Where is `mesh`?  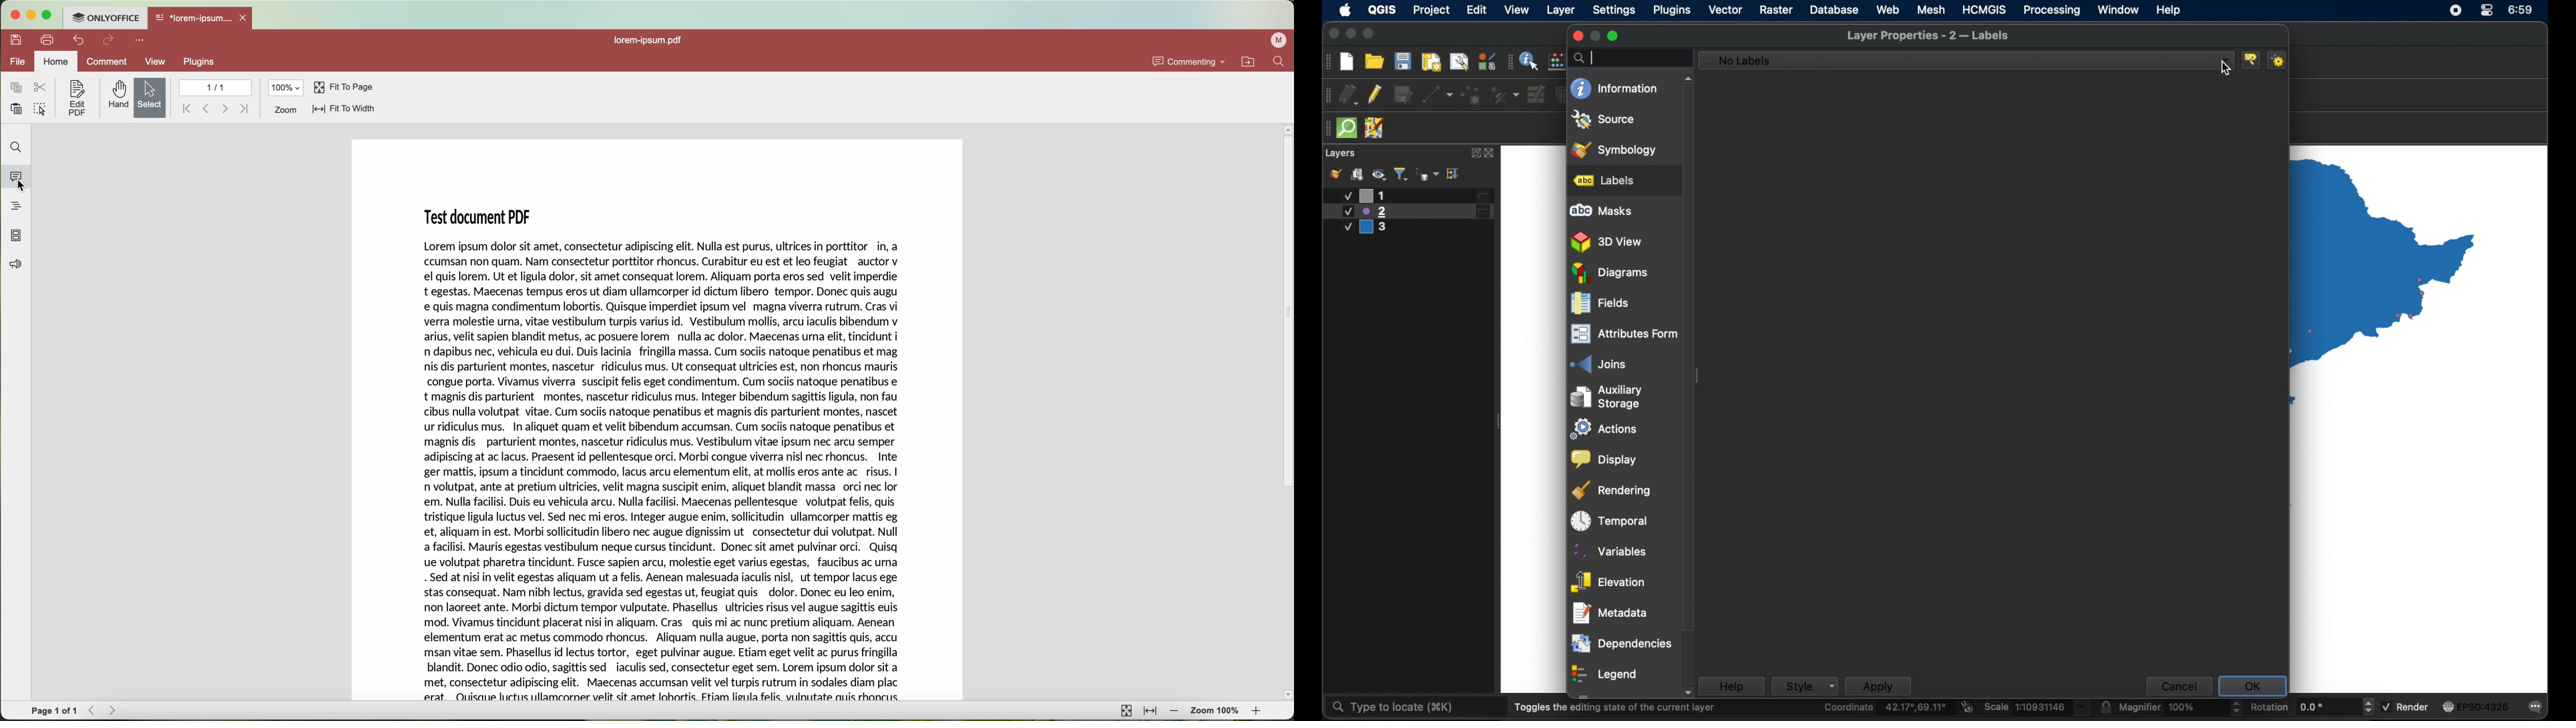 mesh is located at coordinates (1931, 9).